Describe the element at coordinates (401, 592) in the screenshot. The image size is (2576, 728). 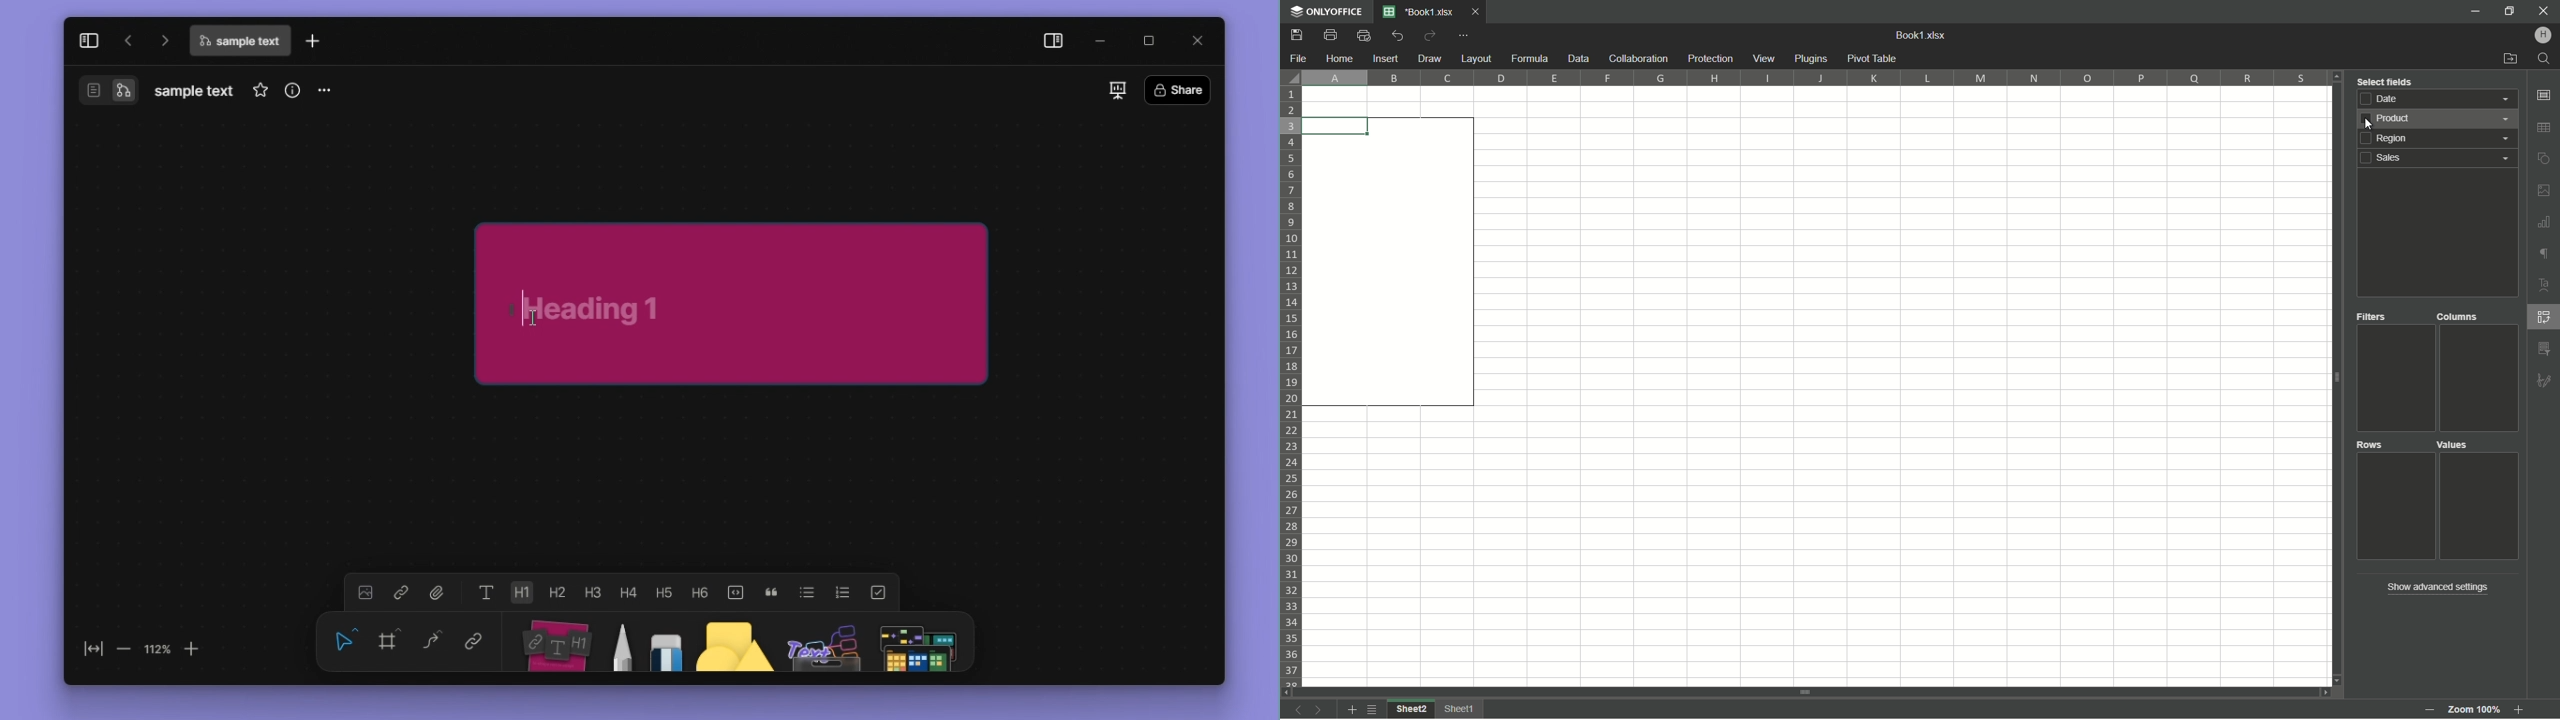
I see `link` at that location.